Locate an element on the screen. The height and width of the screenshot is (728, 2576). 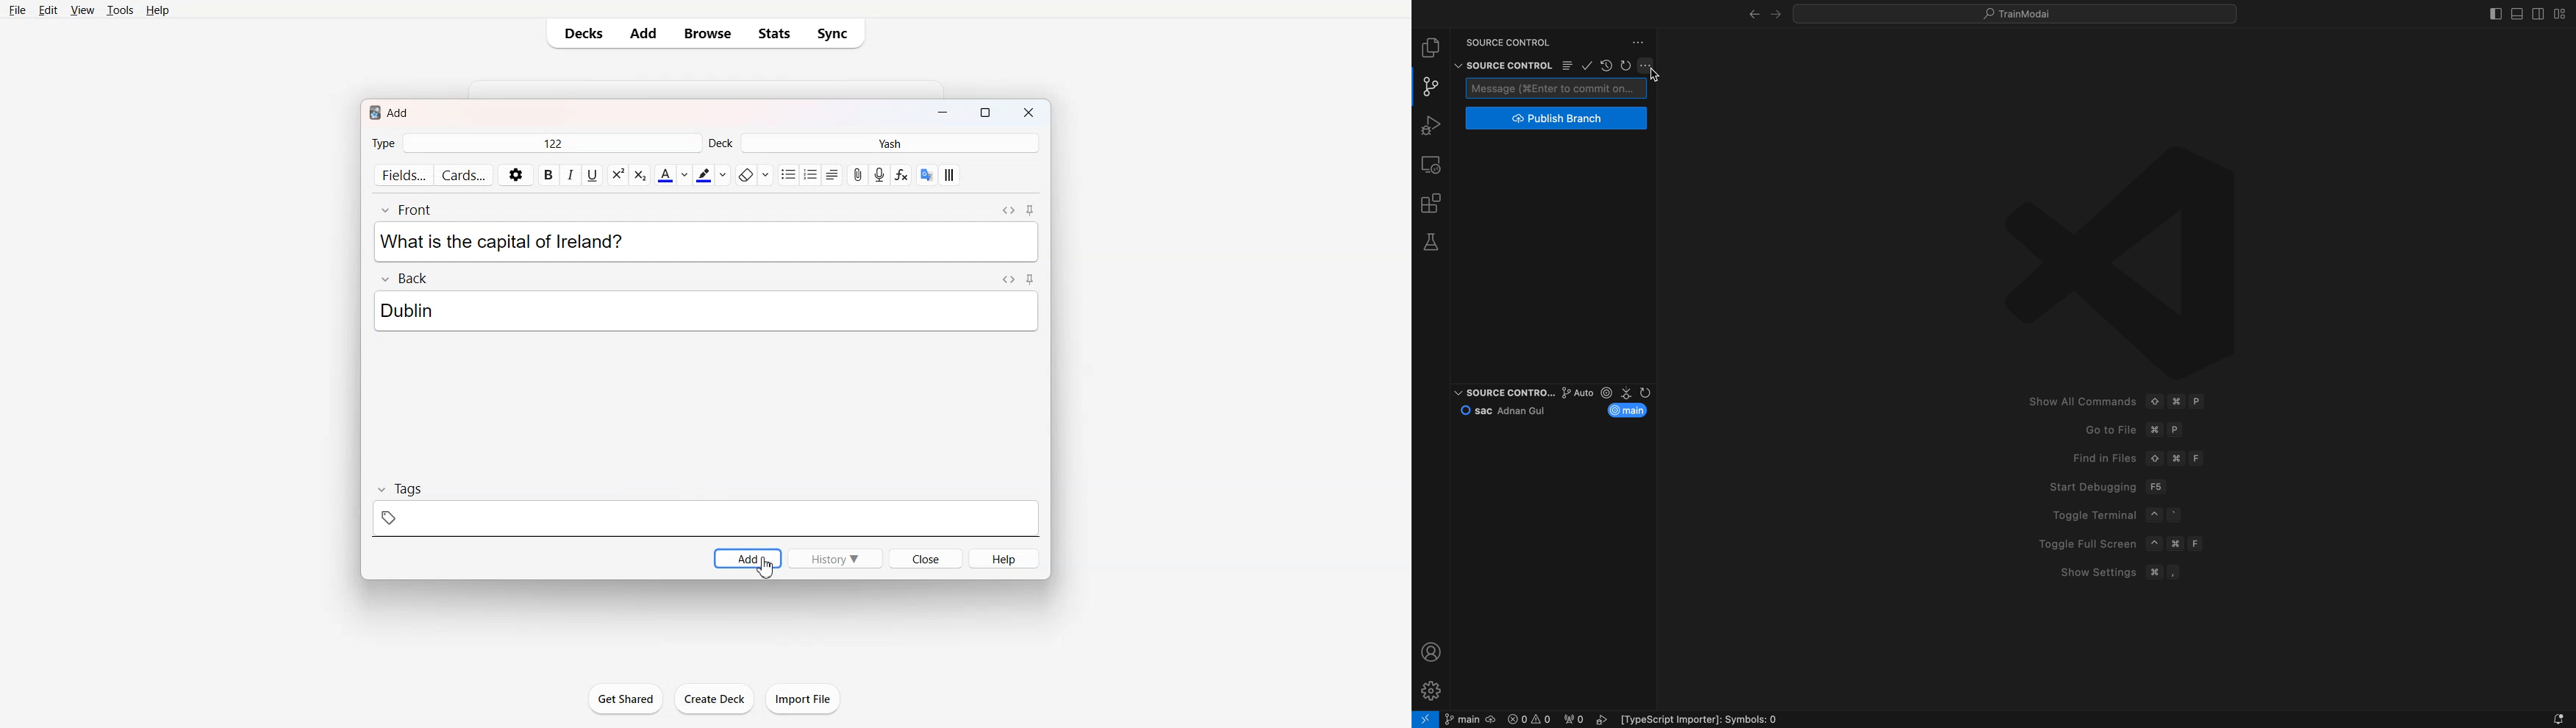
Text is located at coordinates (413, 311).